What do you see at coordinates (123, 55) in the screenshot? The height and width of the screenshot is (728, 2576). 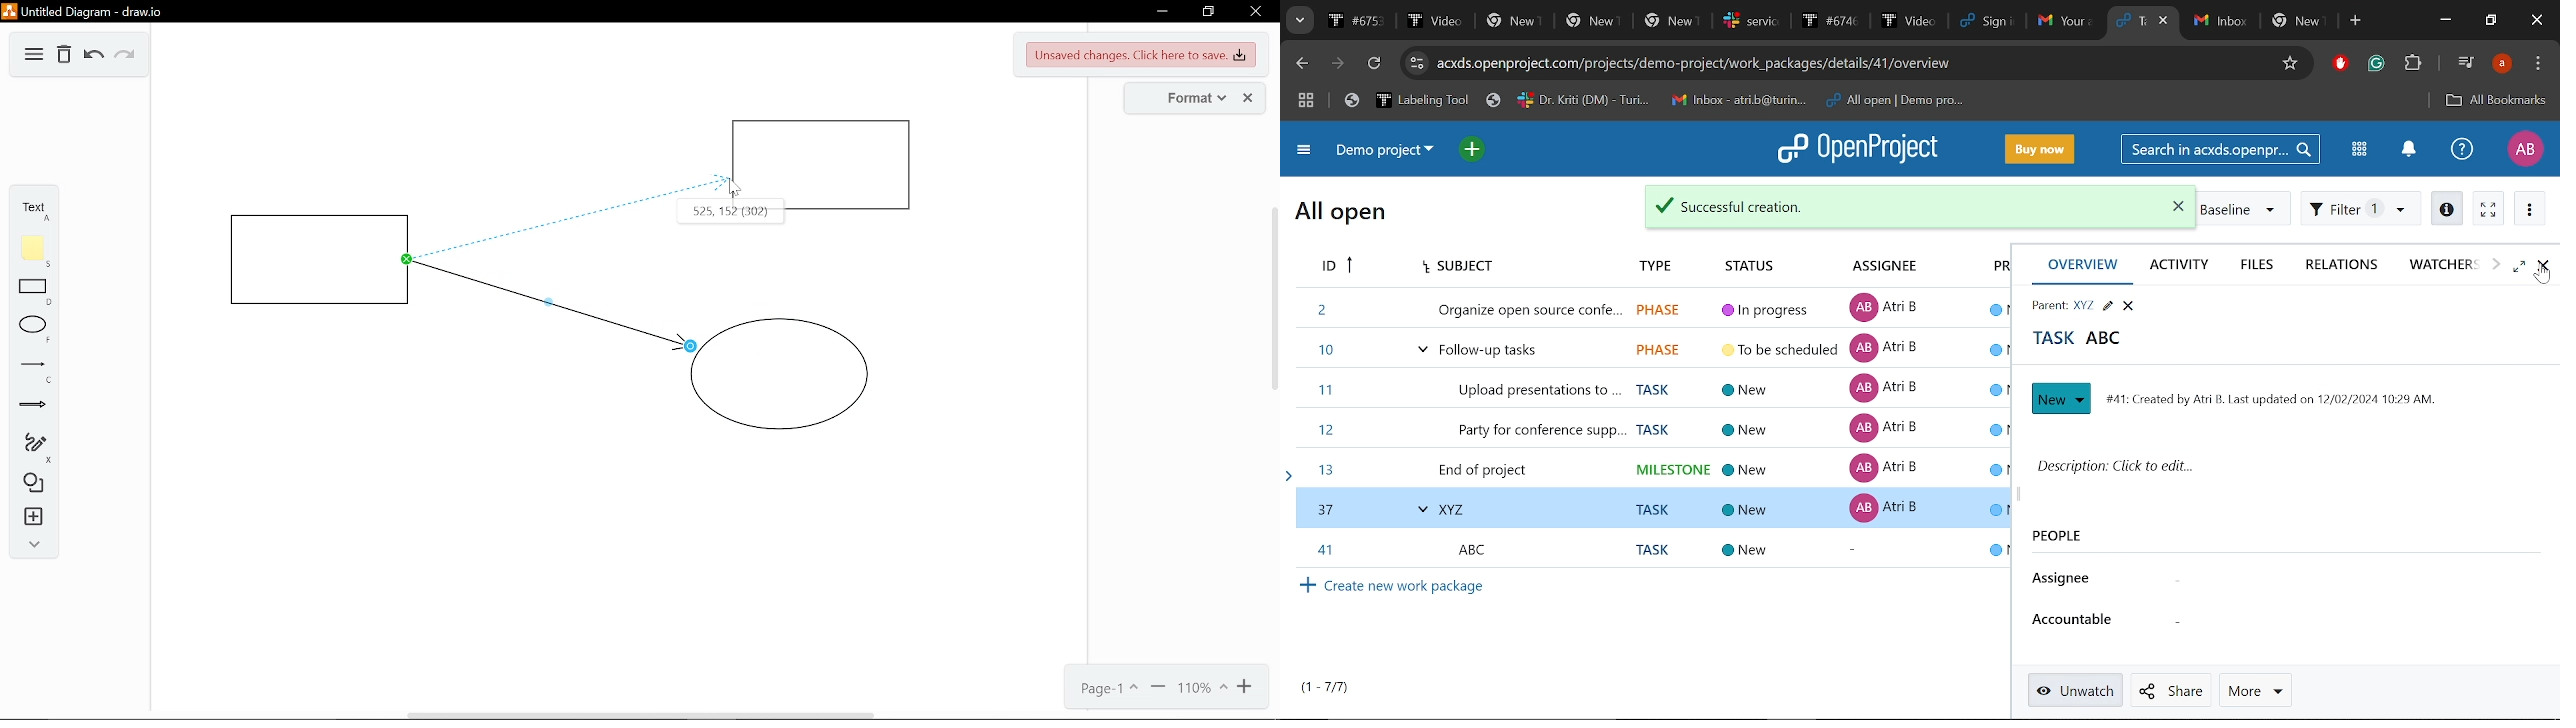 I see `Redo` at bounding box center [123, 55].